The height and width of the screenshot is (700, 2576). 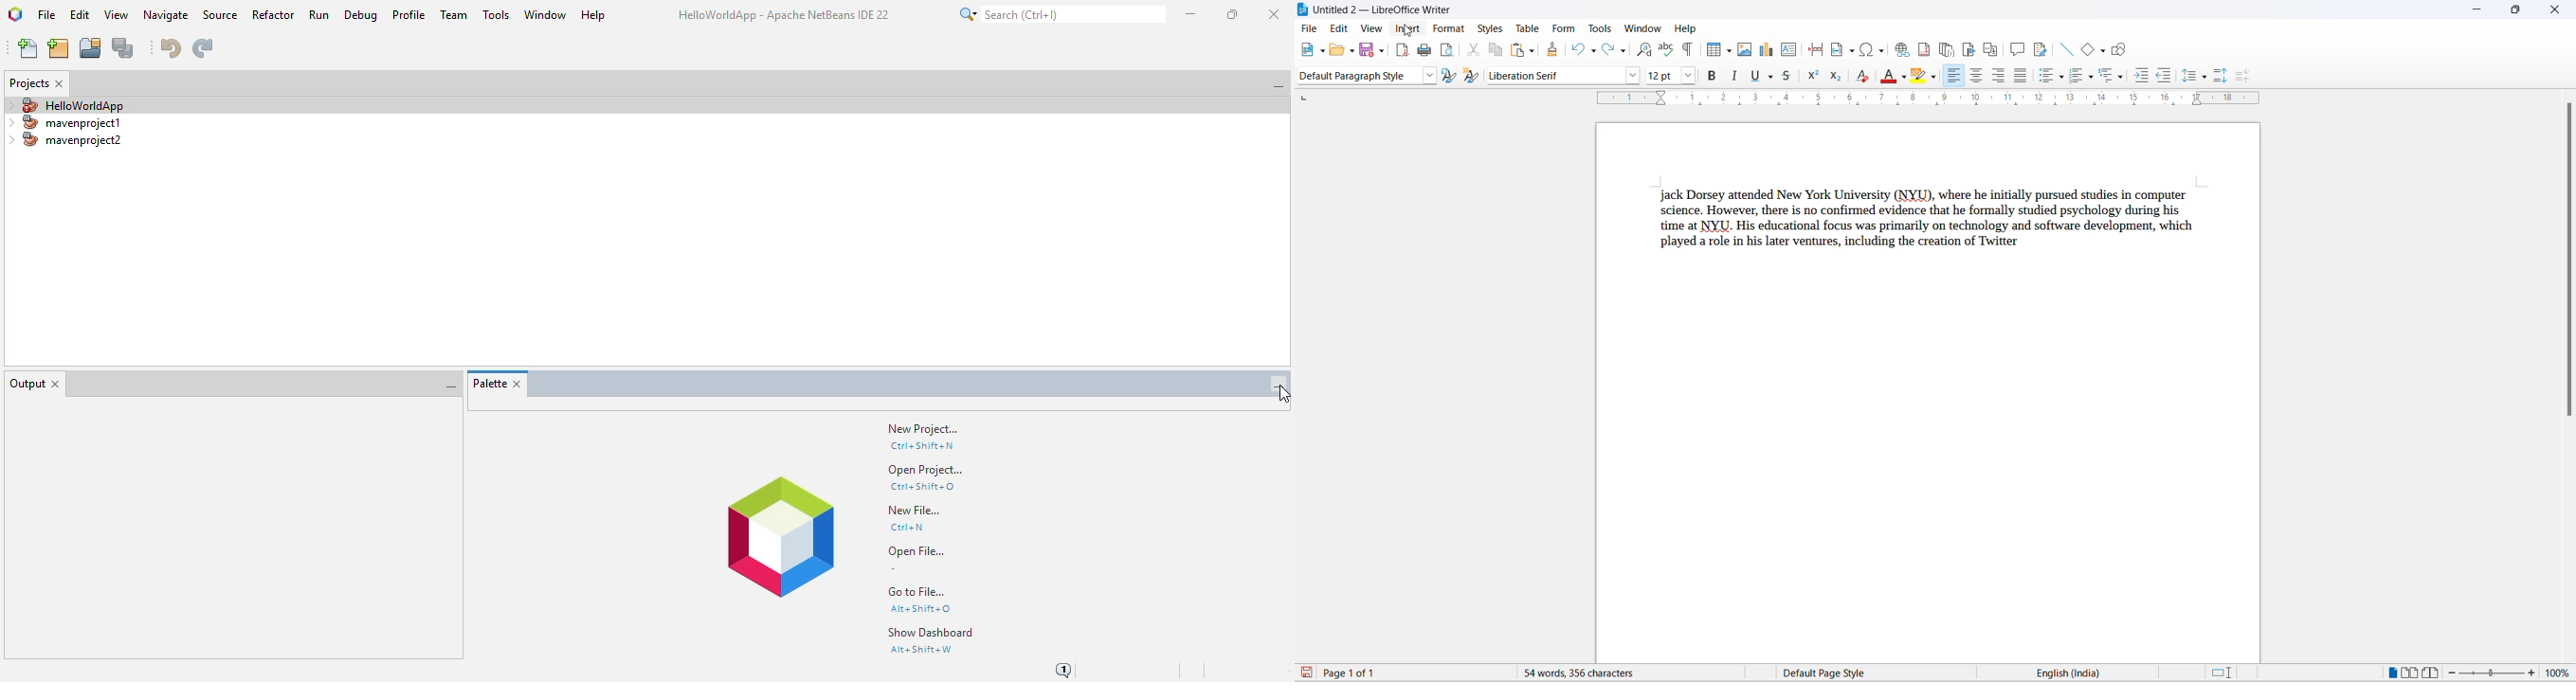 What do you see at coordinates (1667, 48) in the screenshot?
I see `spelling` at bounding box center [1667, 48].